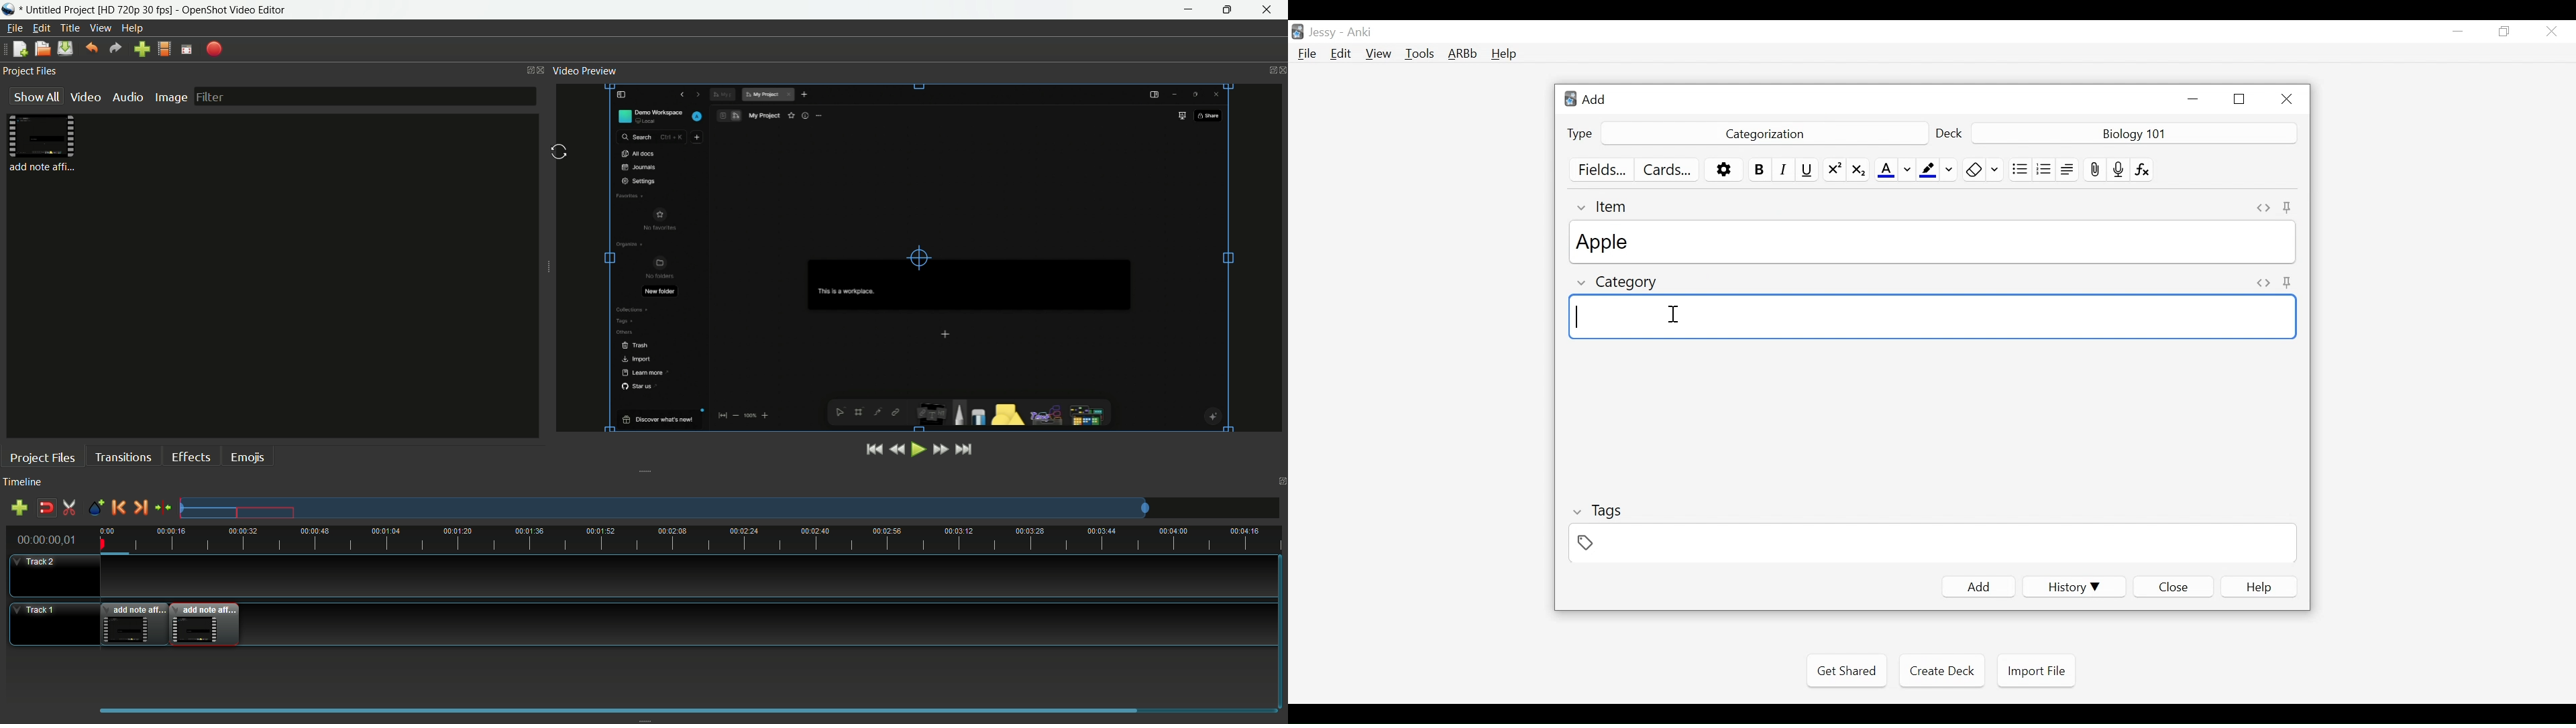 The height and width of the screenshot is (728, 2576). Describe the element at coordinates (2260, 587) in the screenshot. I see `elp` at that location.